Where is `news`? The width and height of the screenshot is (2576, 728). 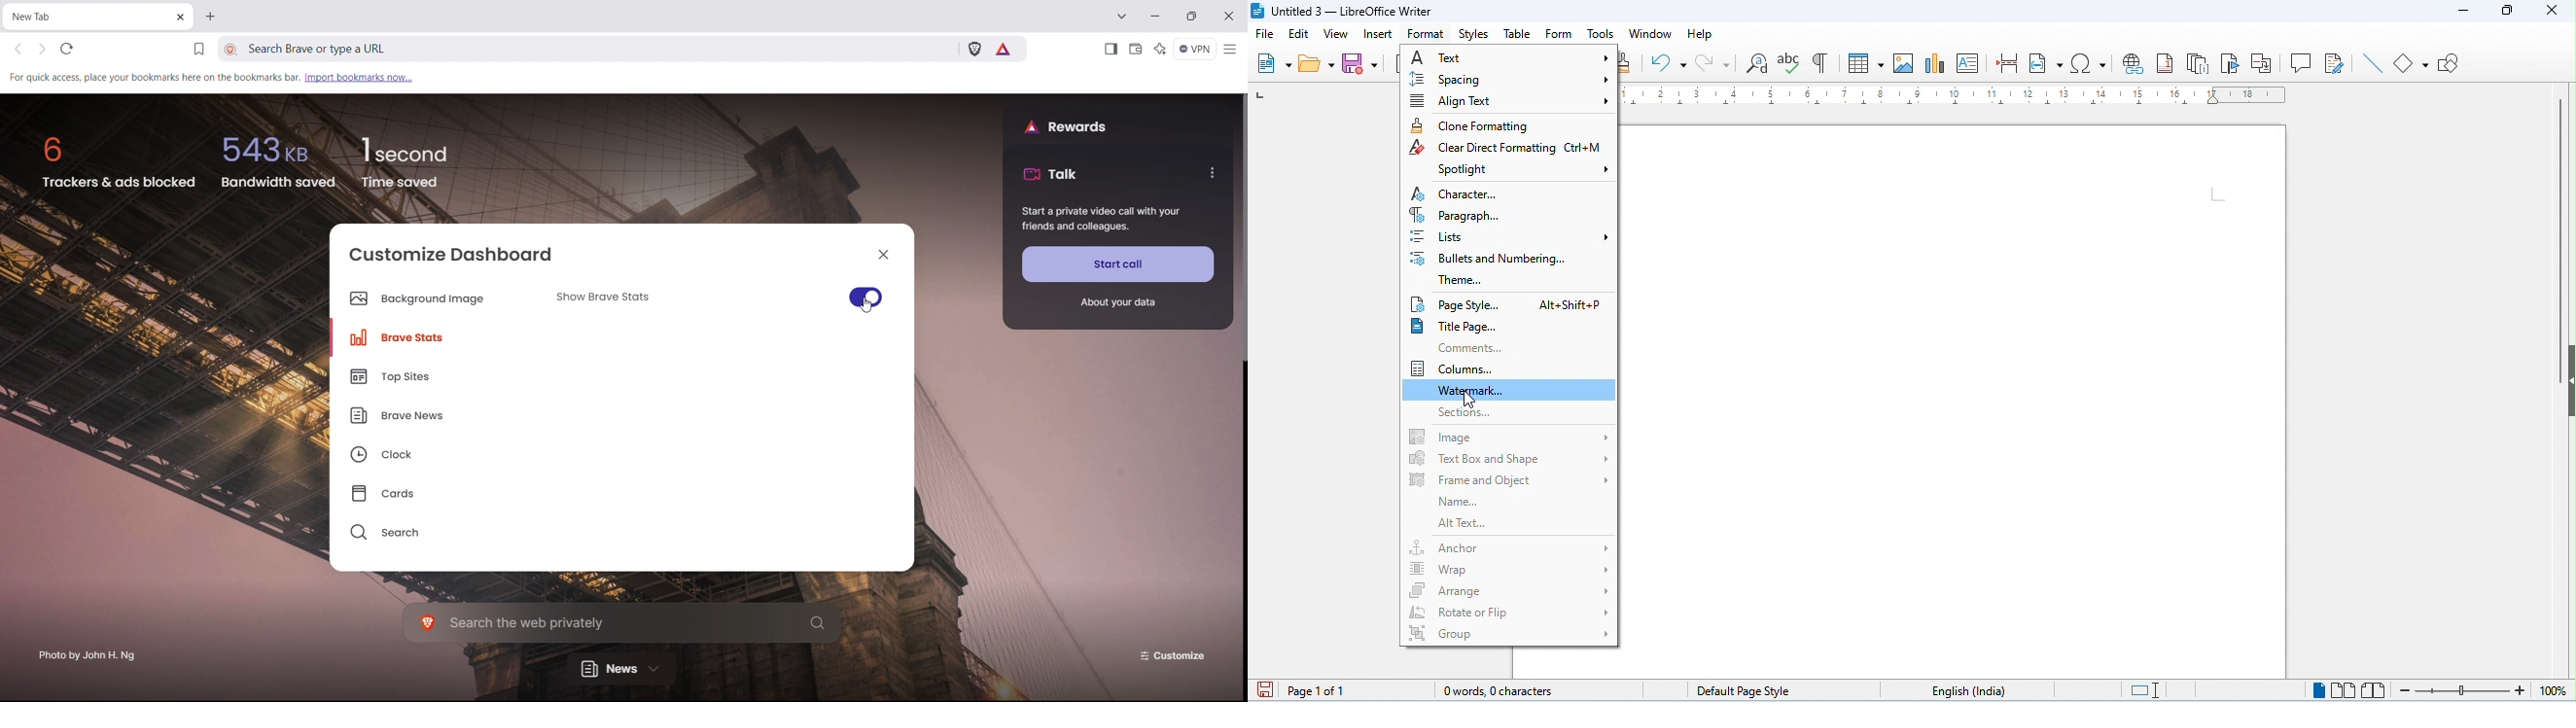 news is located at coordinates (621, 668).